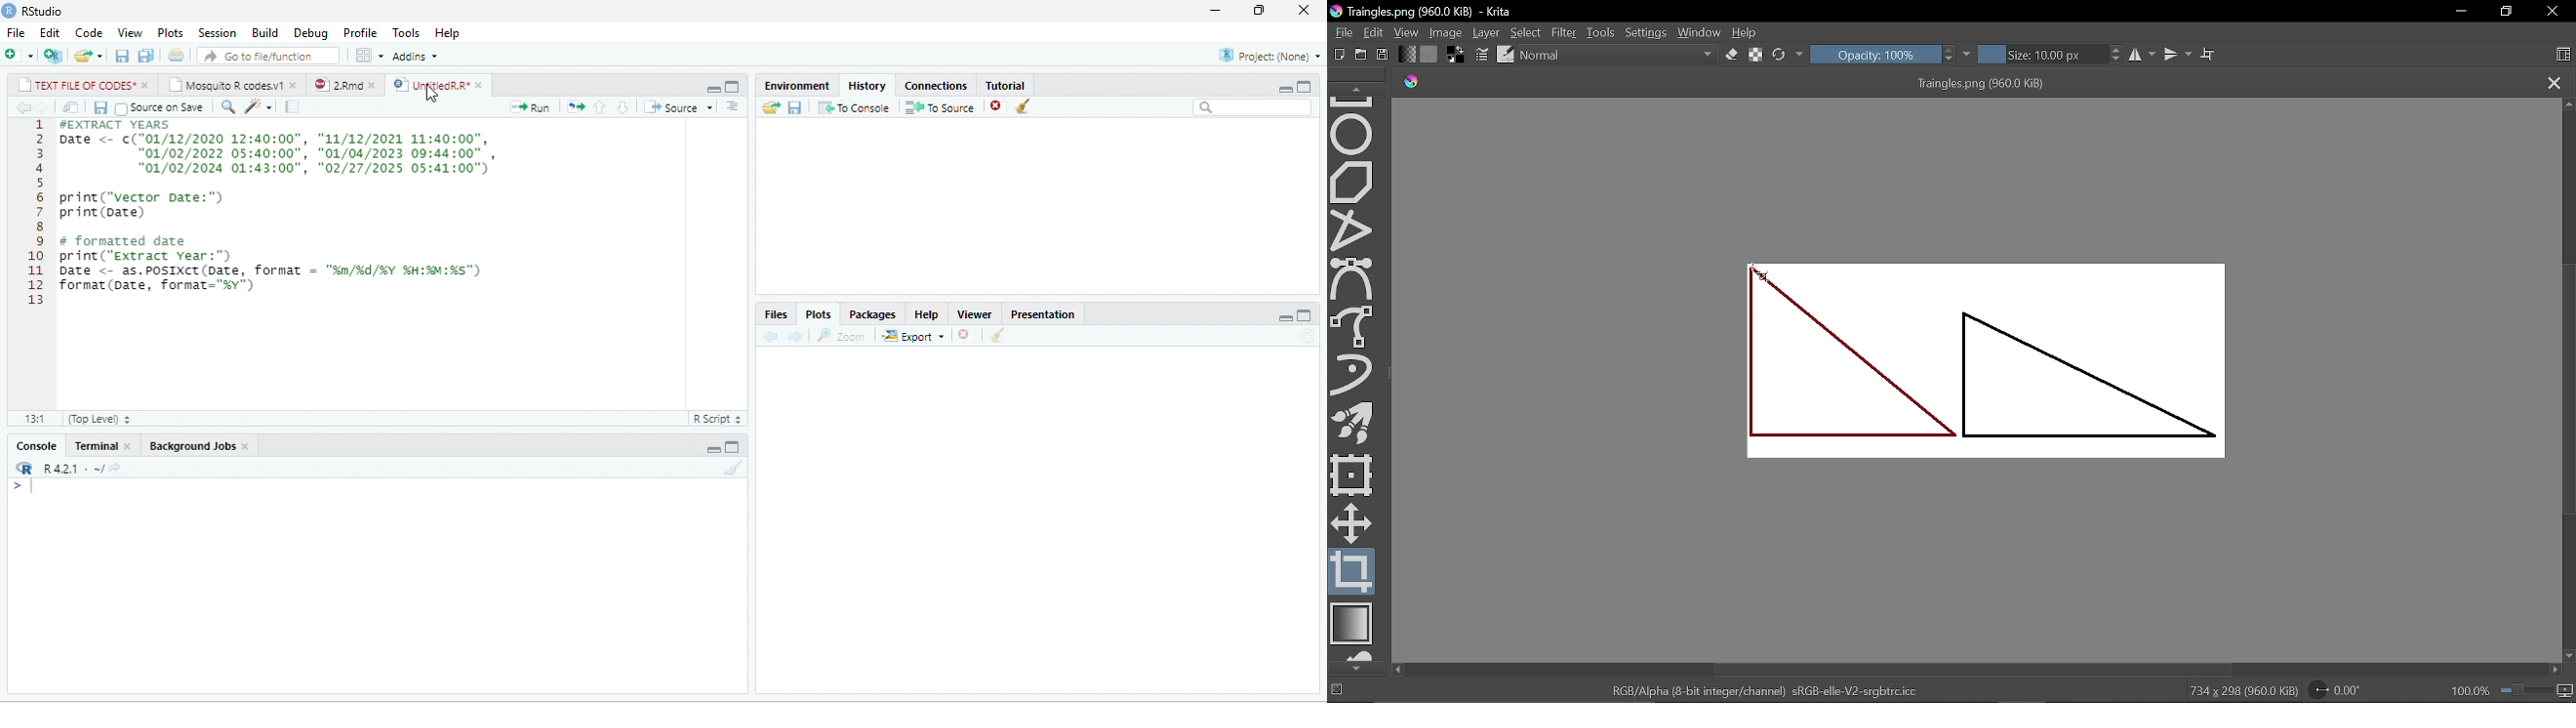 The height and width of the screenshot is (728, 2576). Describe the element at coordinates (129, 33) in the screenshot. I see `View` at that location.